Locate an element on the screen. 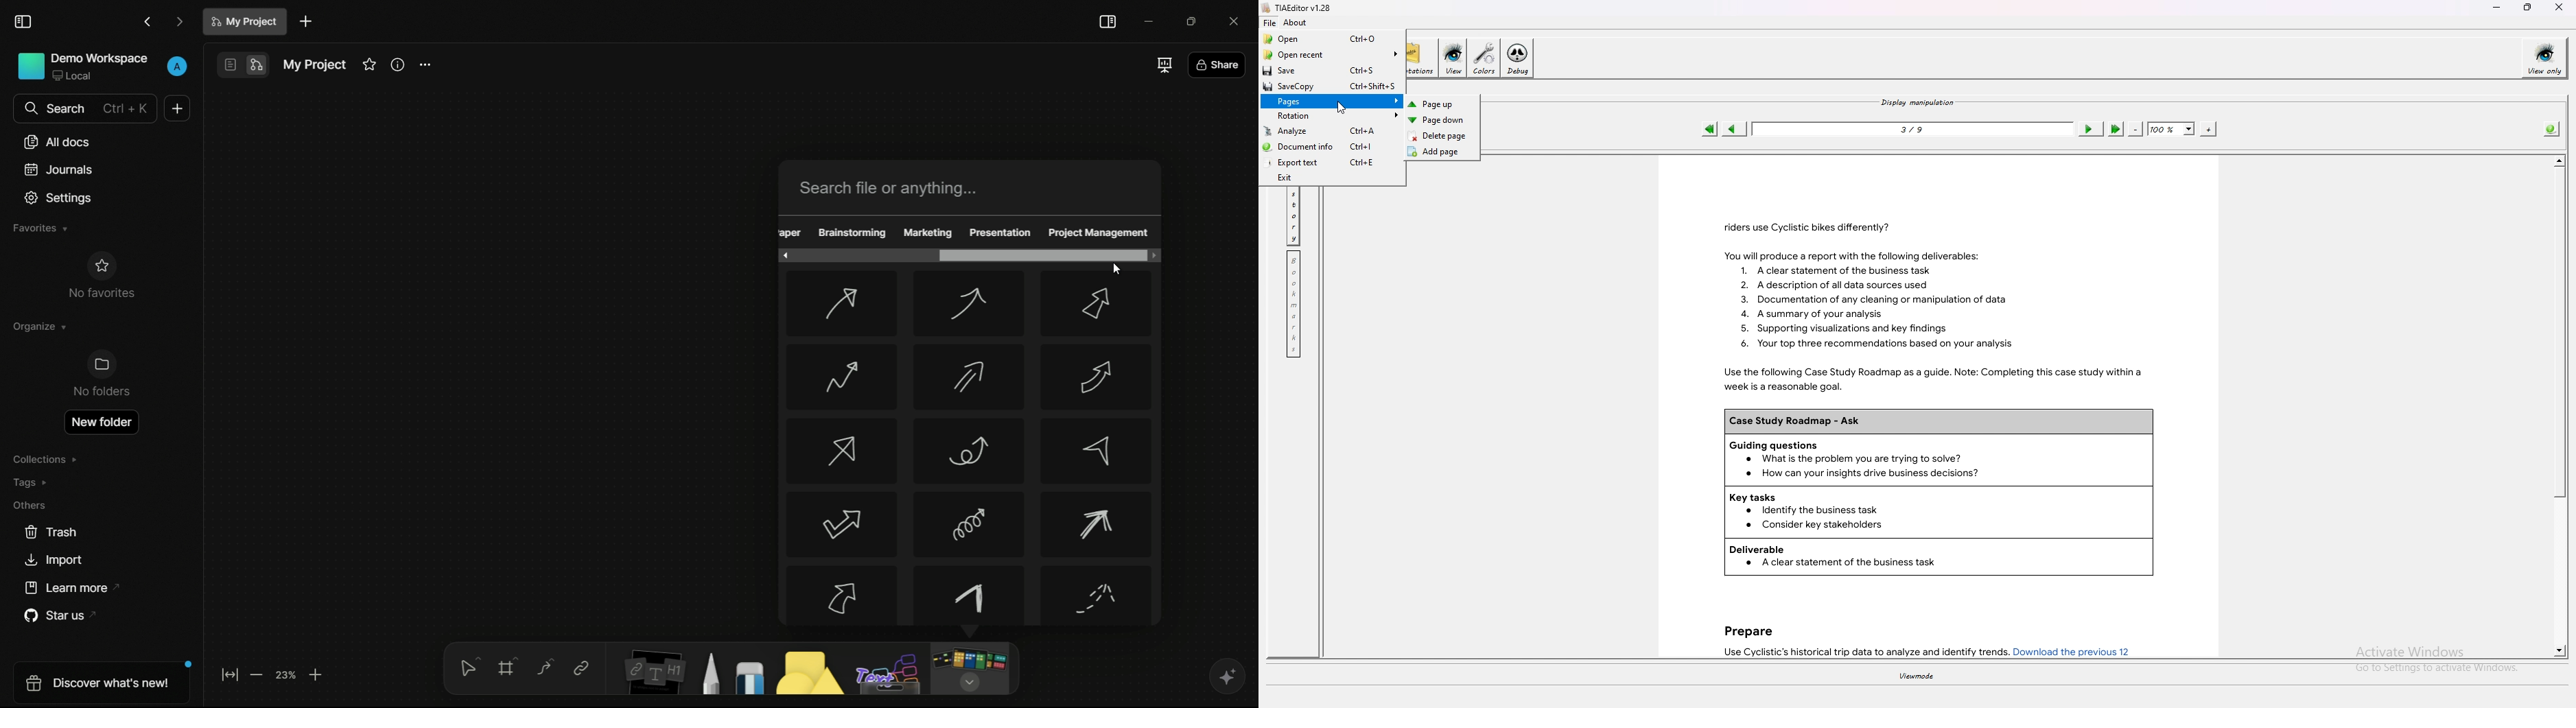  next page is located at coordinates (2090, 128).